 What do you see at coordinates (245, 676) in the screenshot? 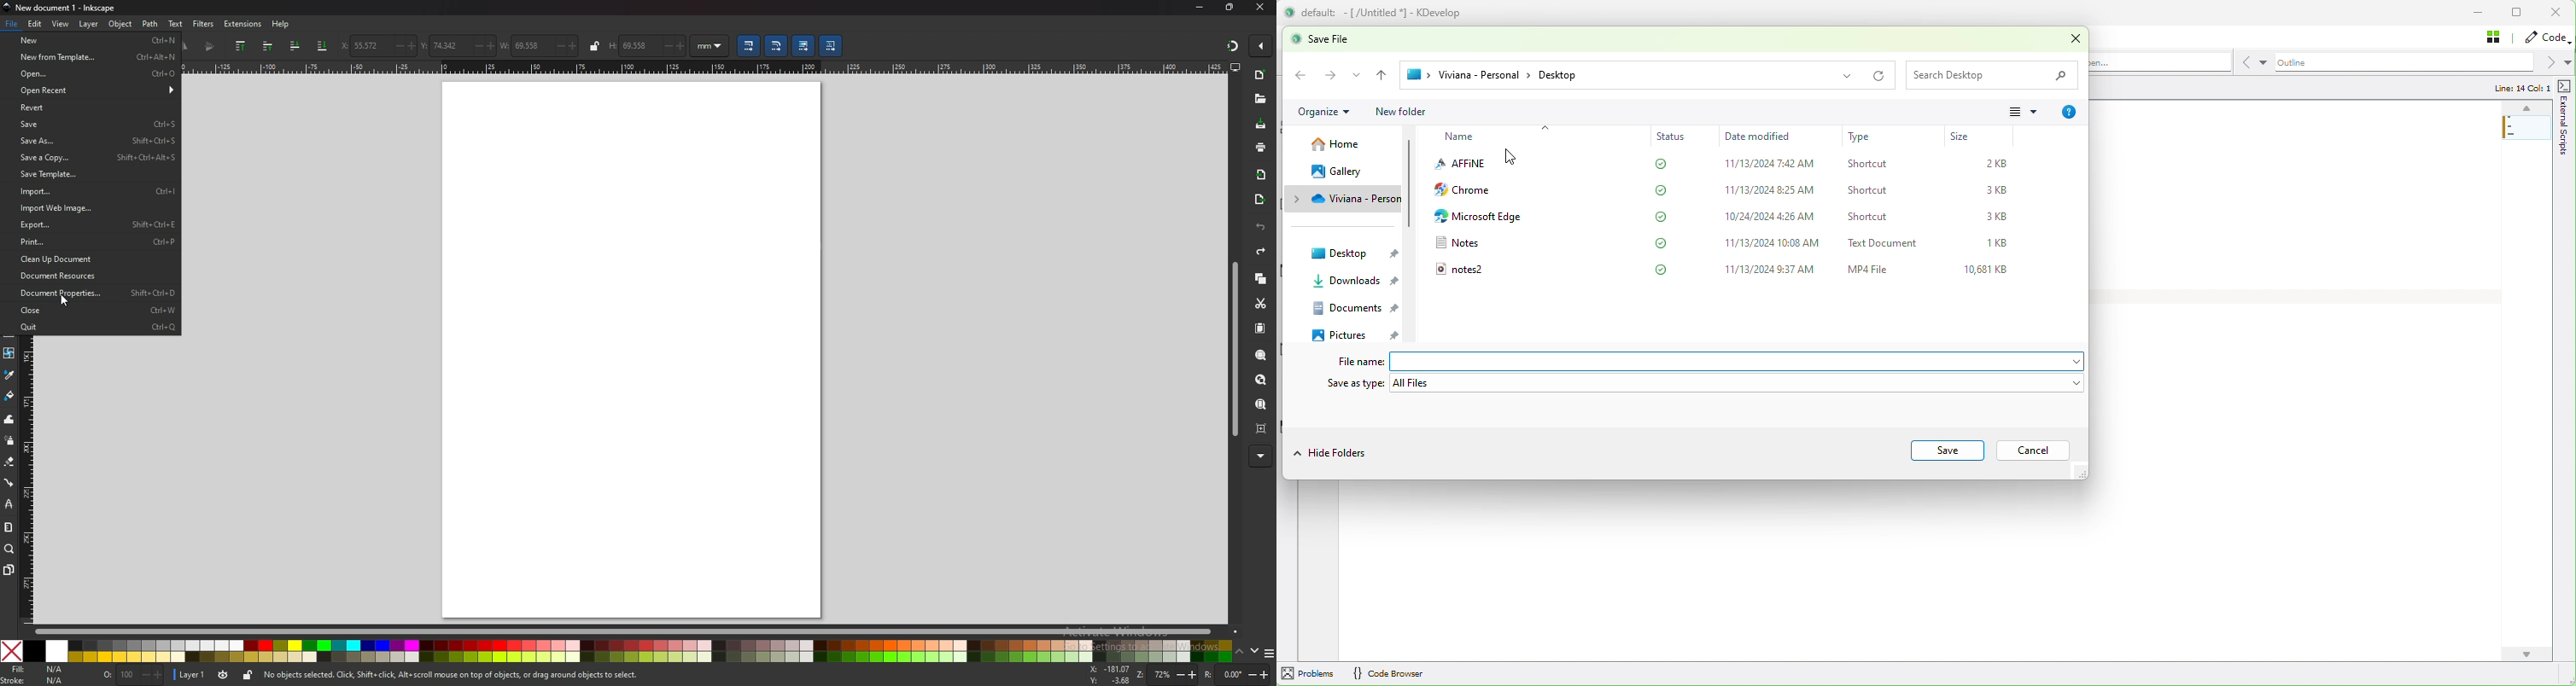
I see `unlock` at bounding box center [245, 676].